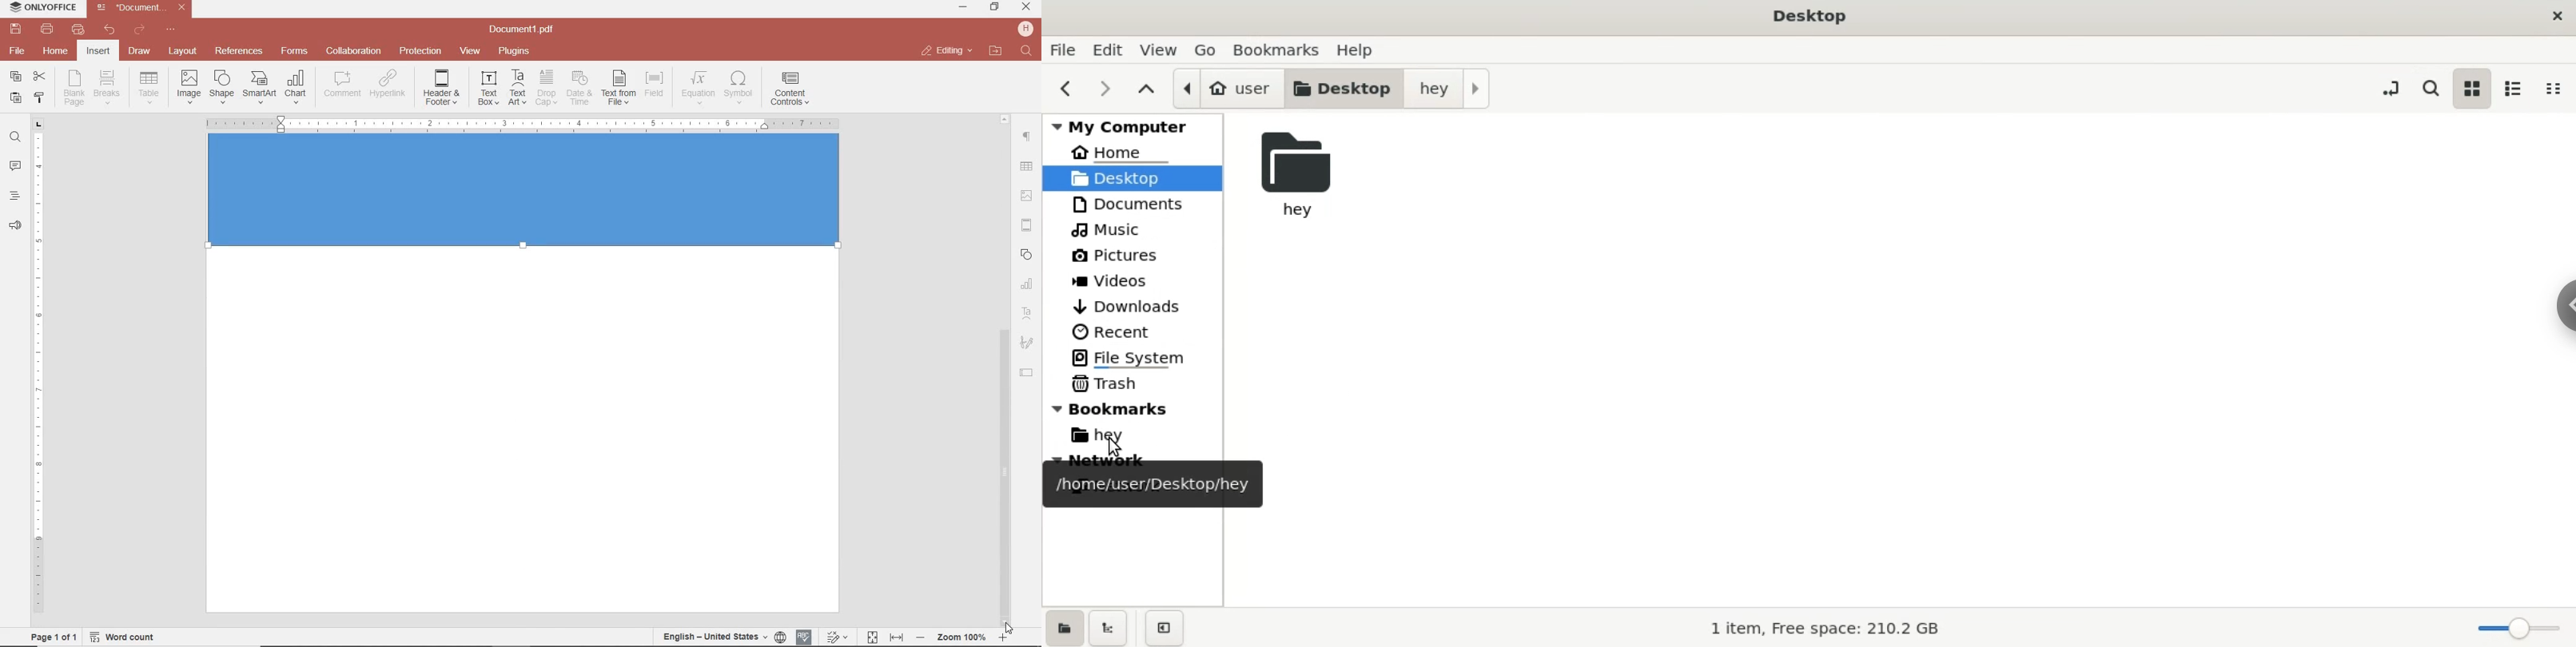 This screenshot has height=672, width=2576. Describe the element at coordinates (14, 29) in the screenshot. I see `save` at that location.